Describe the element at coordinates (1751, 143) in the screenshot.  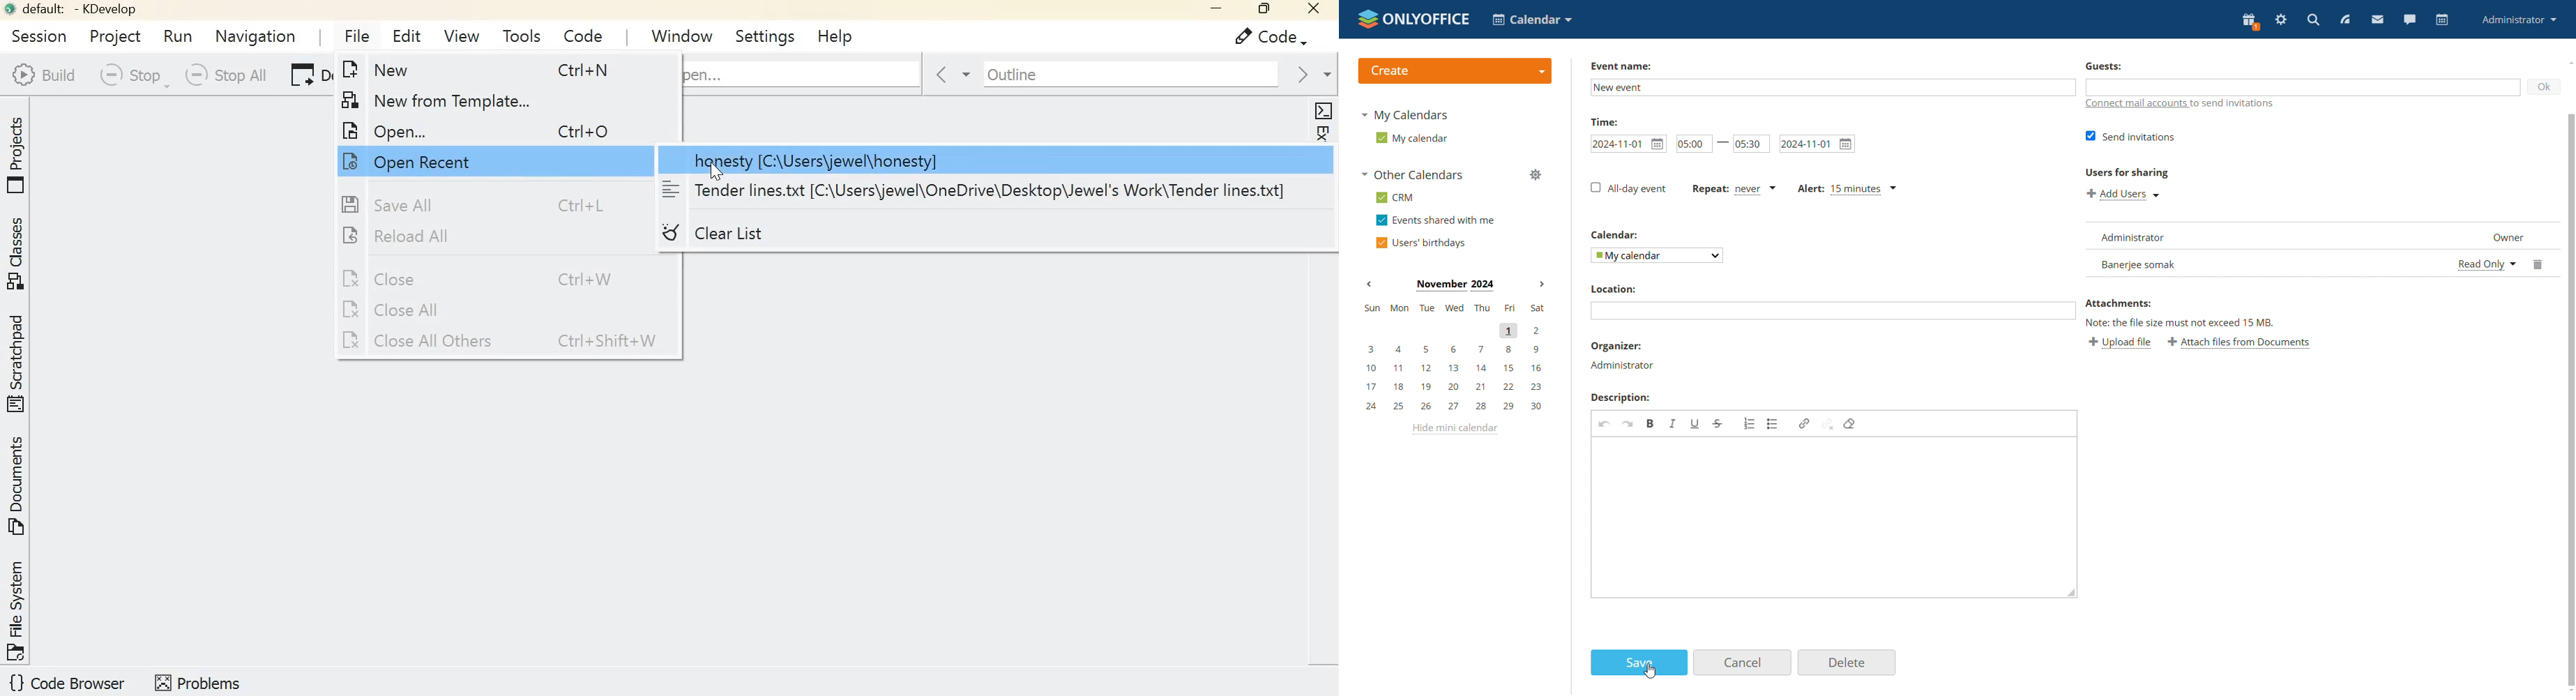
I see `Set end time` at that location.